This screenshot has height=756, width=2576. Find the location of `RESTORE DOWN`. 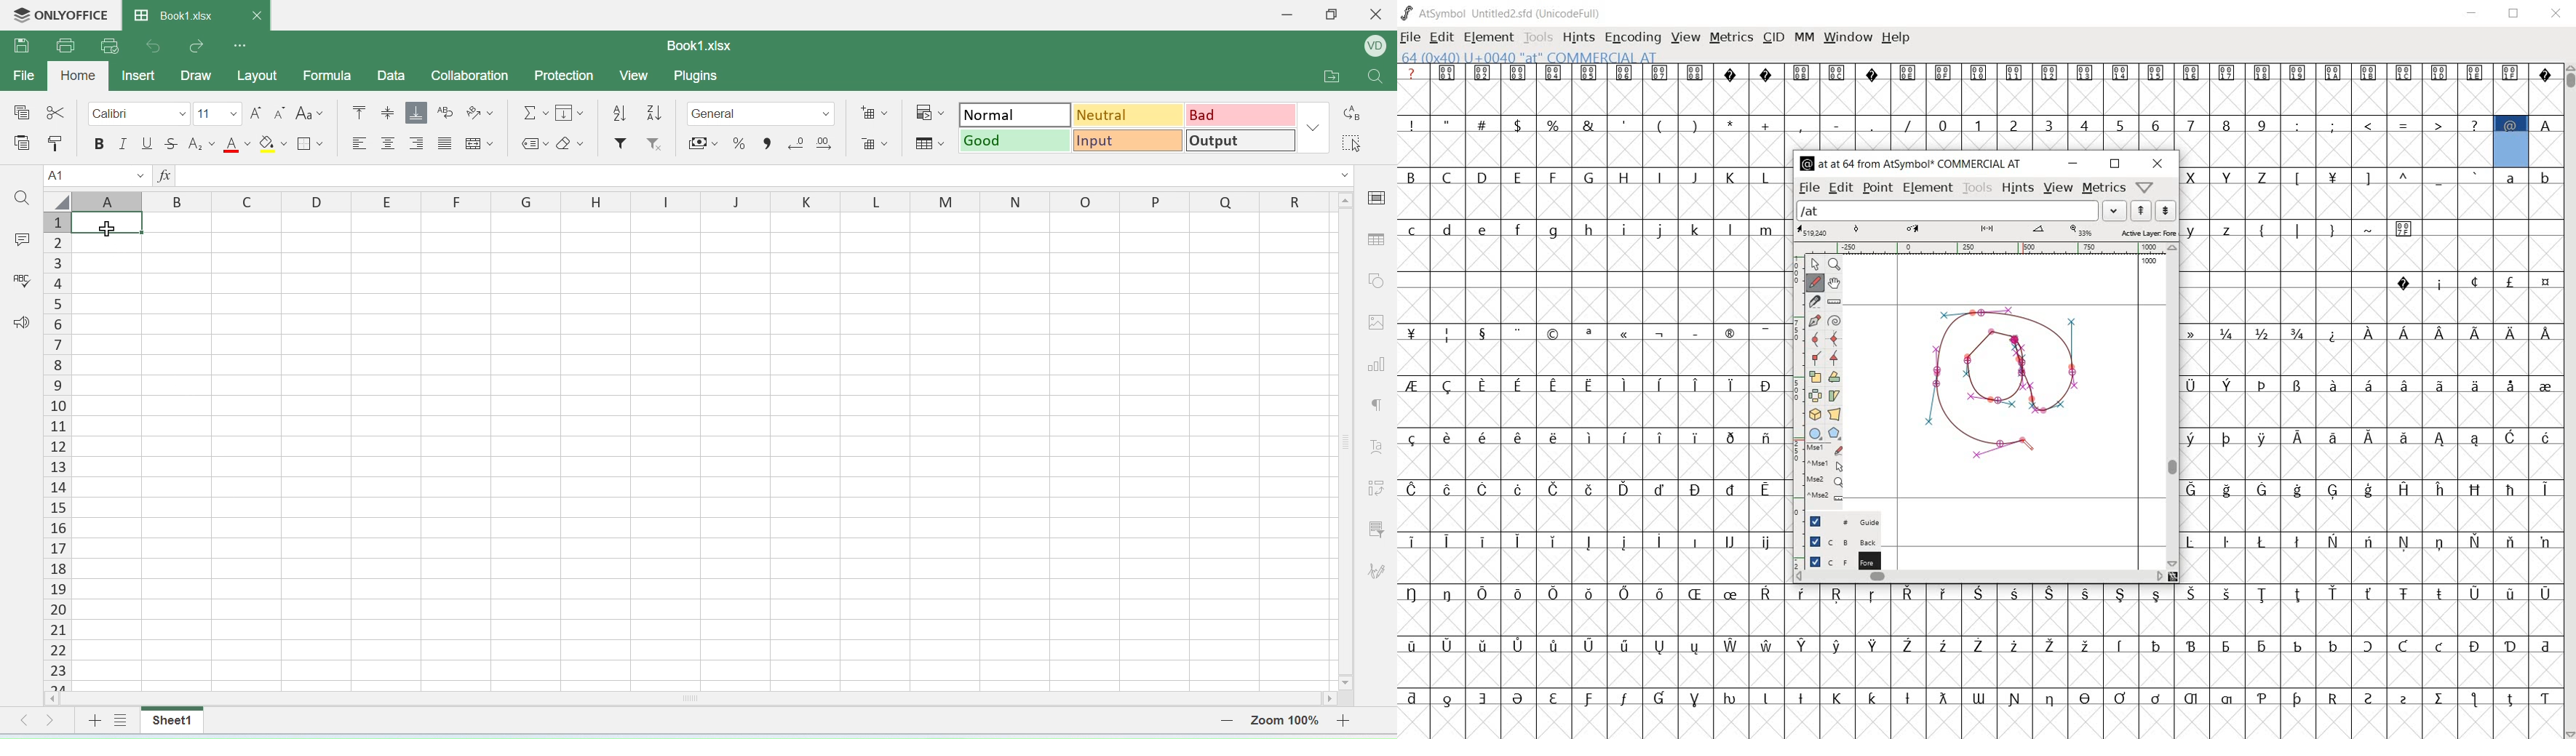

RESTORE DOWN is located at coordinates (2516, 16).